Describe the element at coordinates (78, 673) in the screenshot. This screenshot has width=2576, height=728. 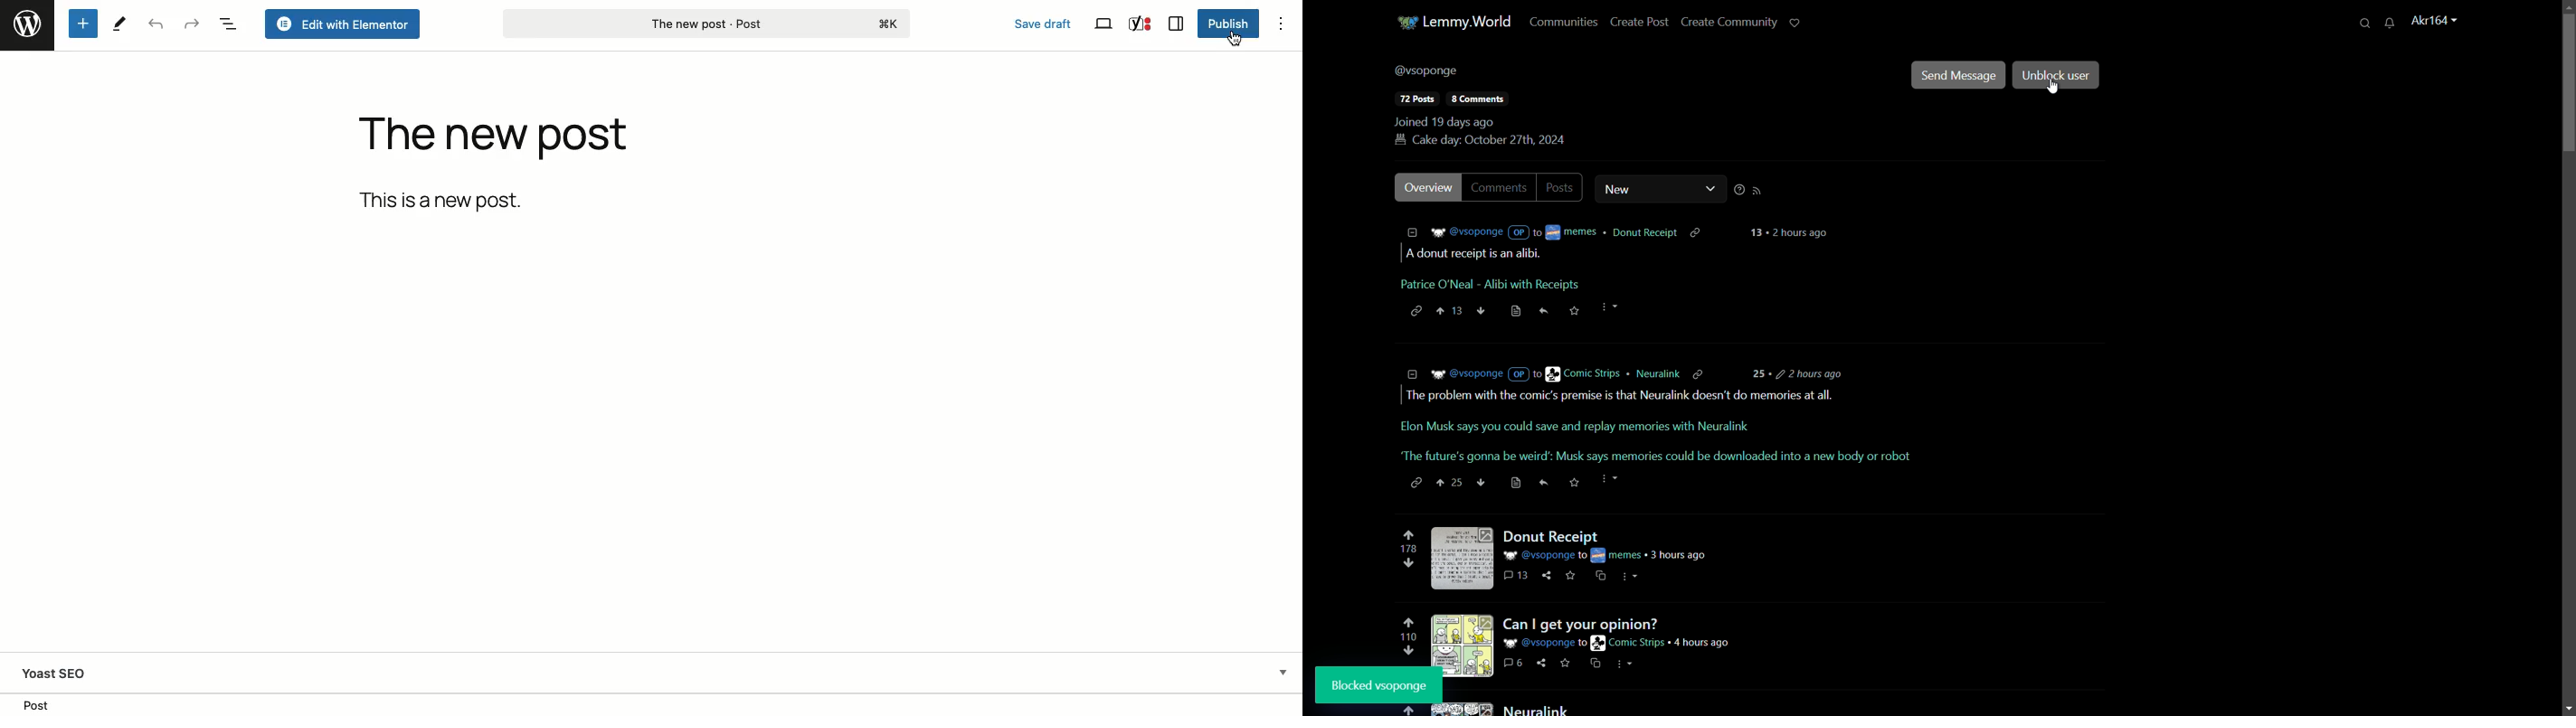
I see `Yoast SEO` at that location.